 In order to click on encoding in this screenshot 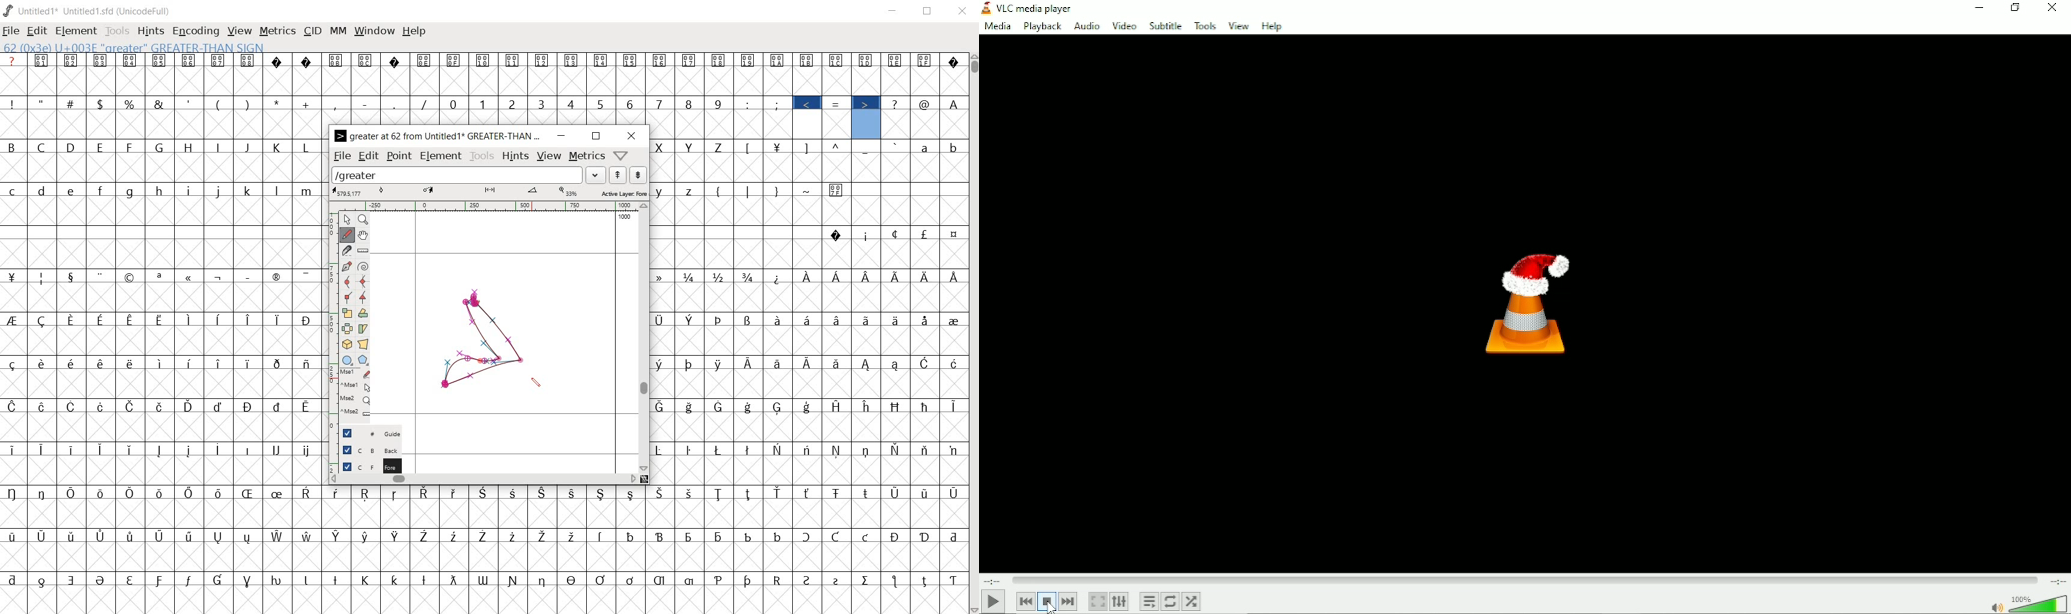, I will do `click(195, 31)`.